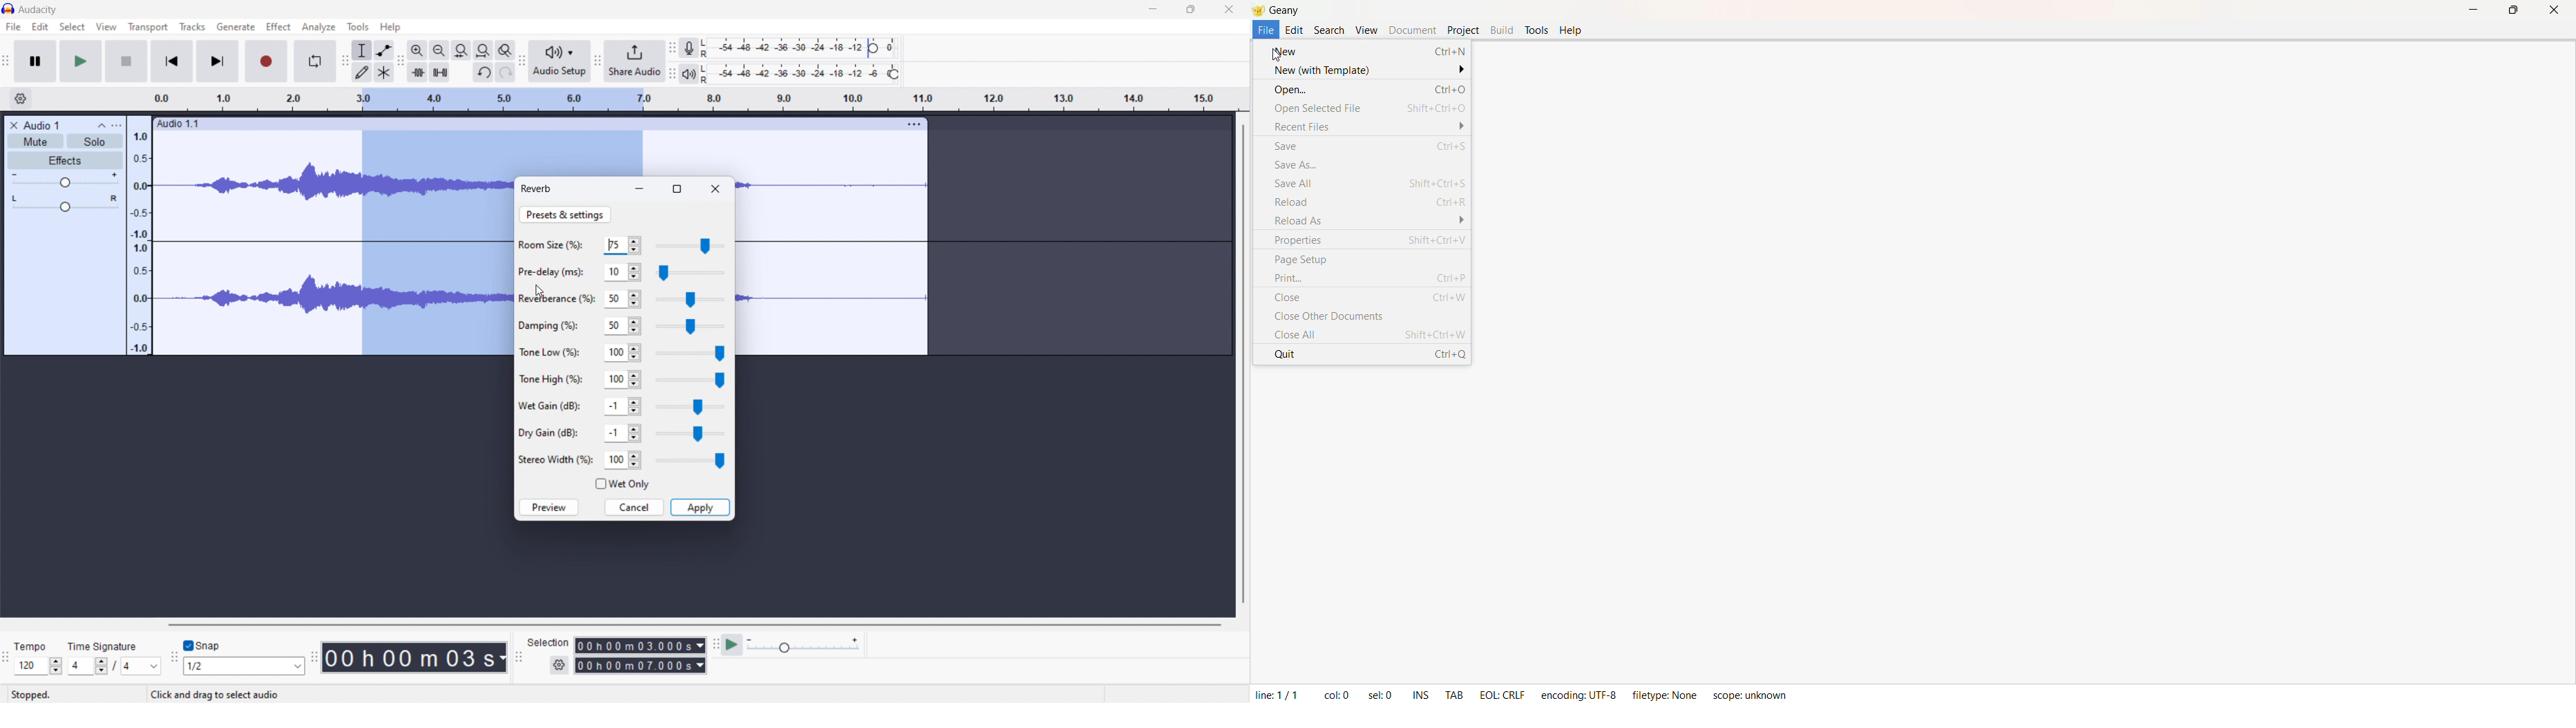 Image resolution: width=2576 pixels, height=728 pixels. Describe the element at coordinates (359, 27) in the screenshot. I see `tools` at that location.